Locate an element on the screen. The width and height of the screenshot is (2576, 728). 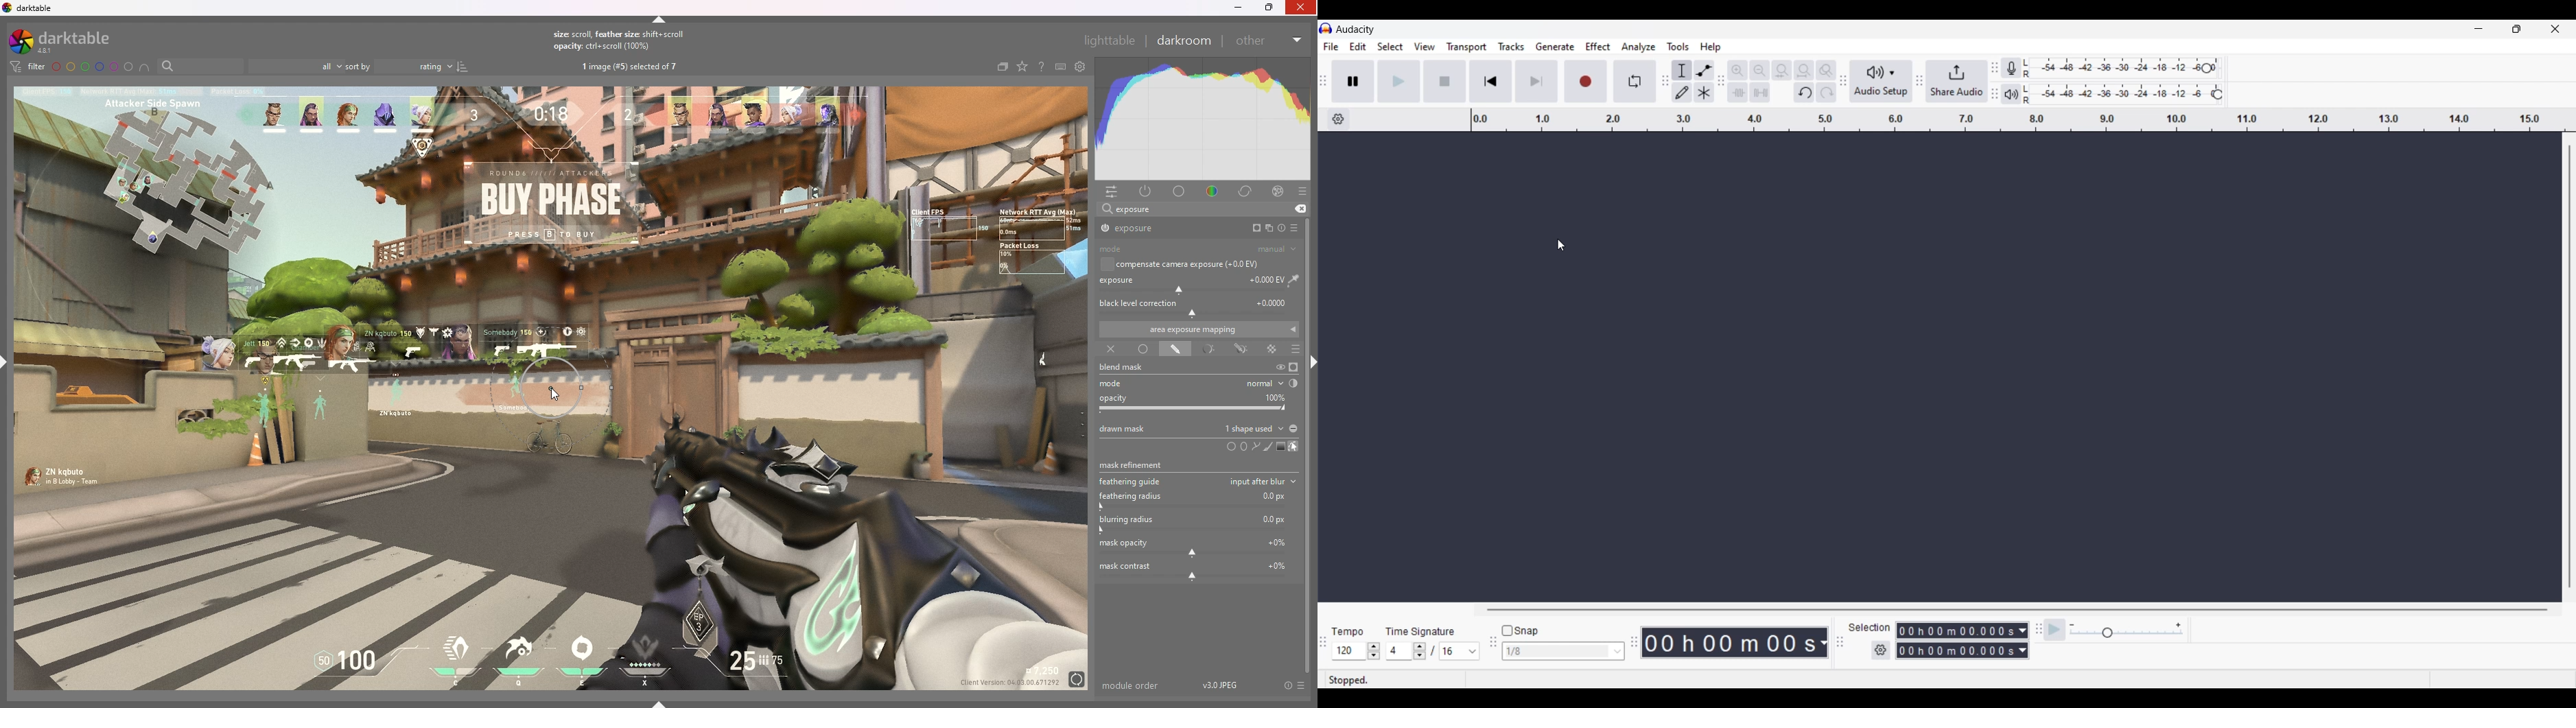
mask refinement is located at coordinates (1134, 463).